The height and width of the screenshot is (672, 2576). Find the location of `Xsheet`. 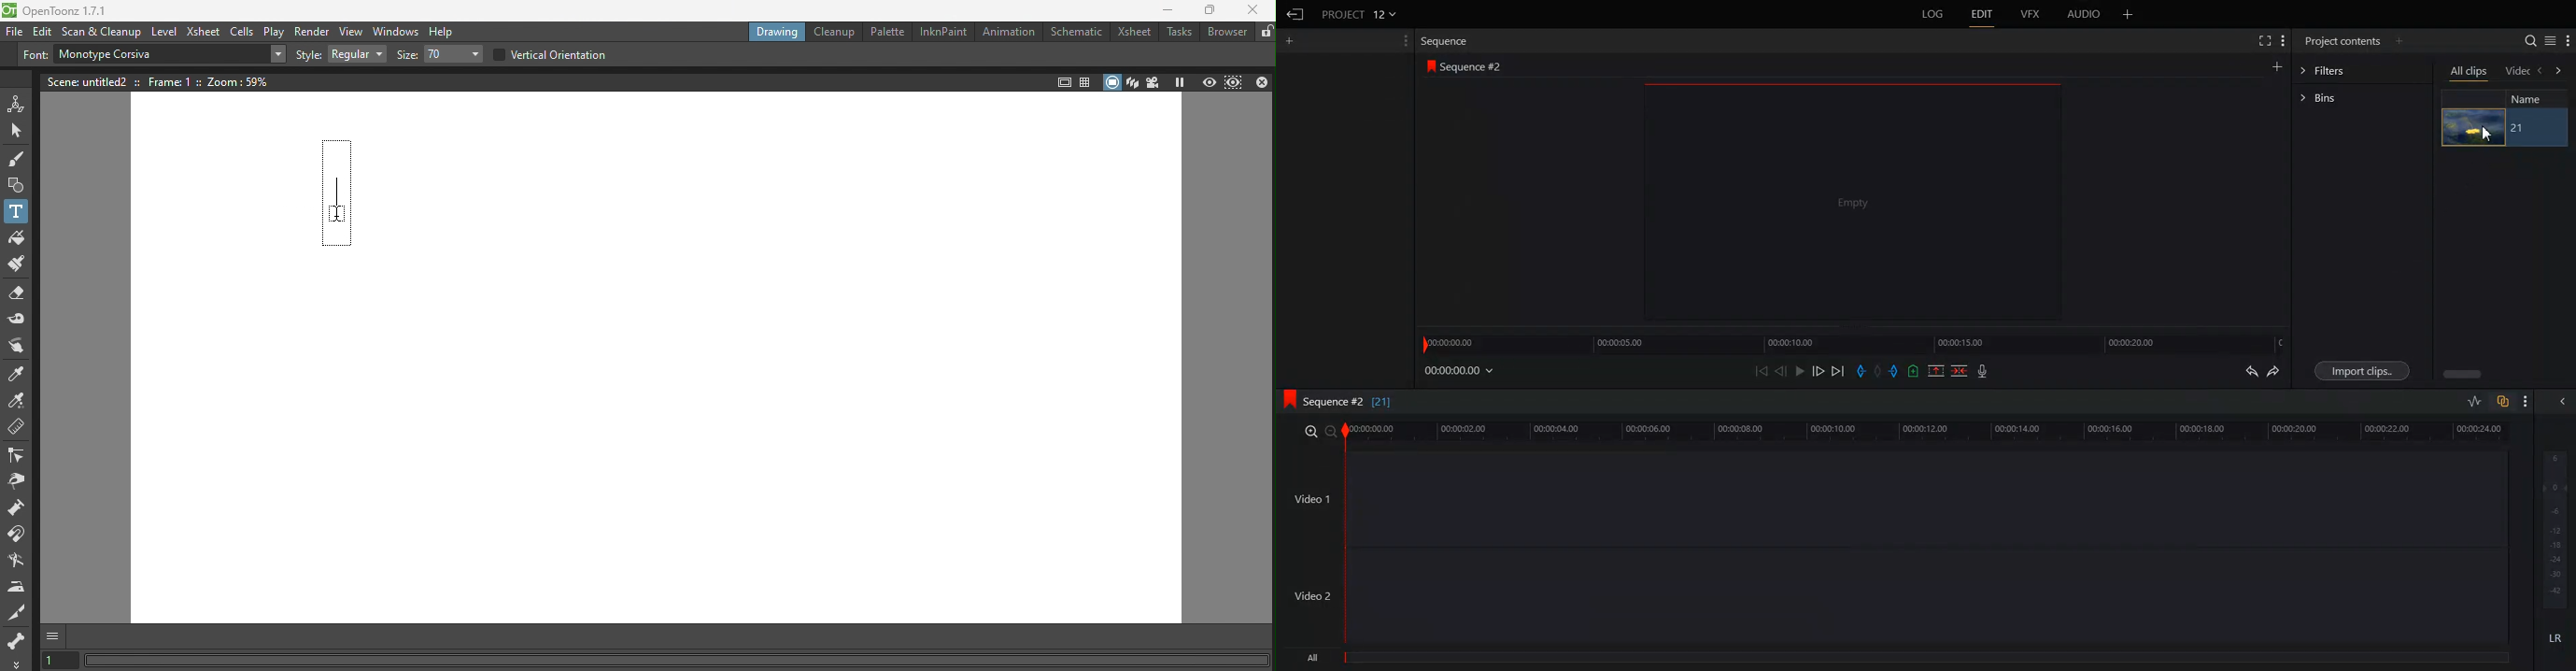

Xsheet is located at coordinates (205, 32).